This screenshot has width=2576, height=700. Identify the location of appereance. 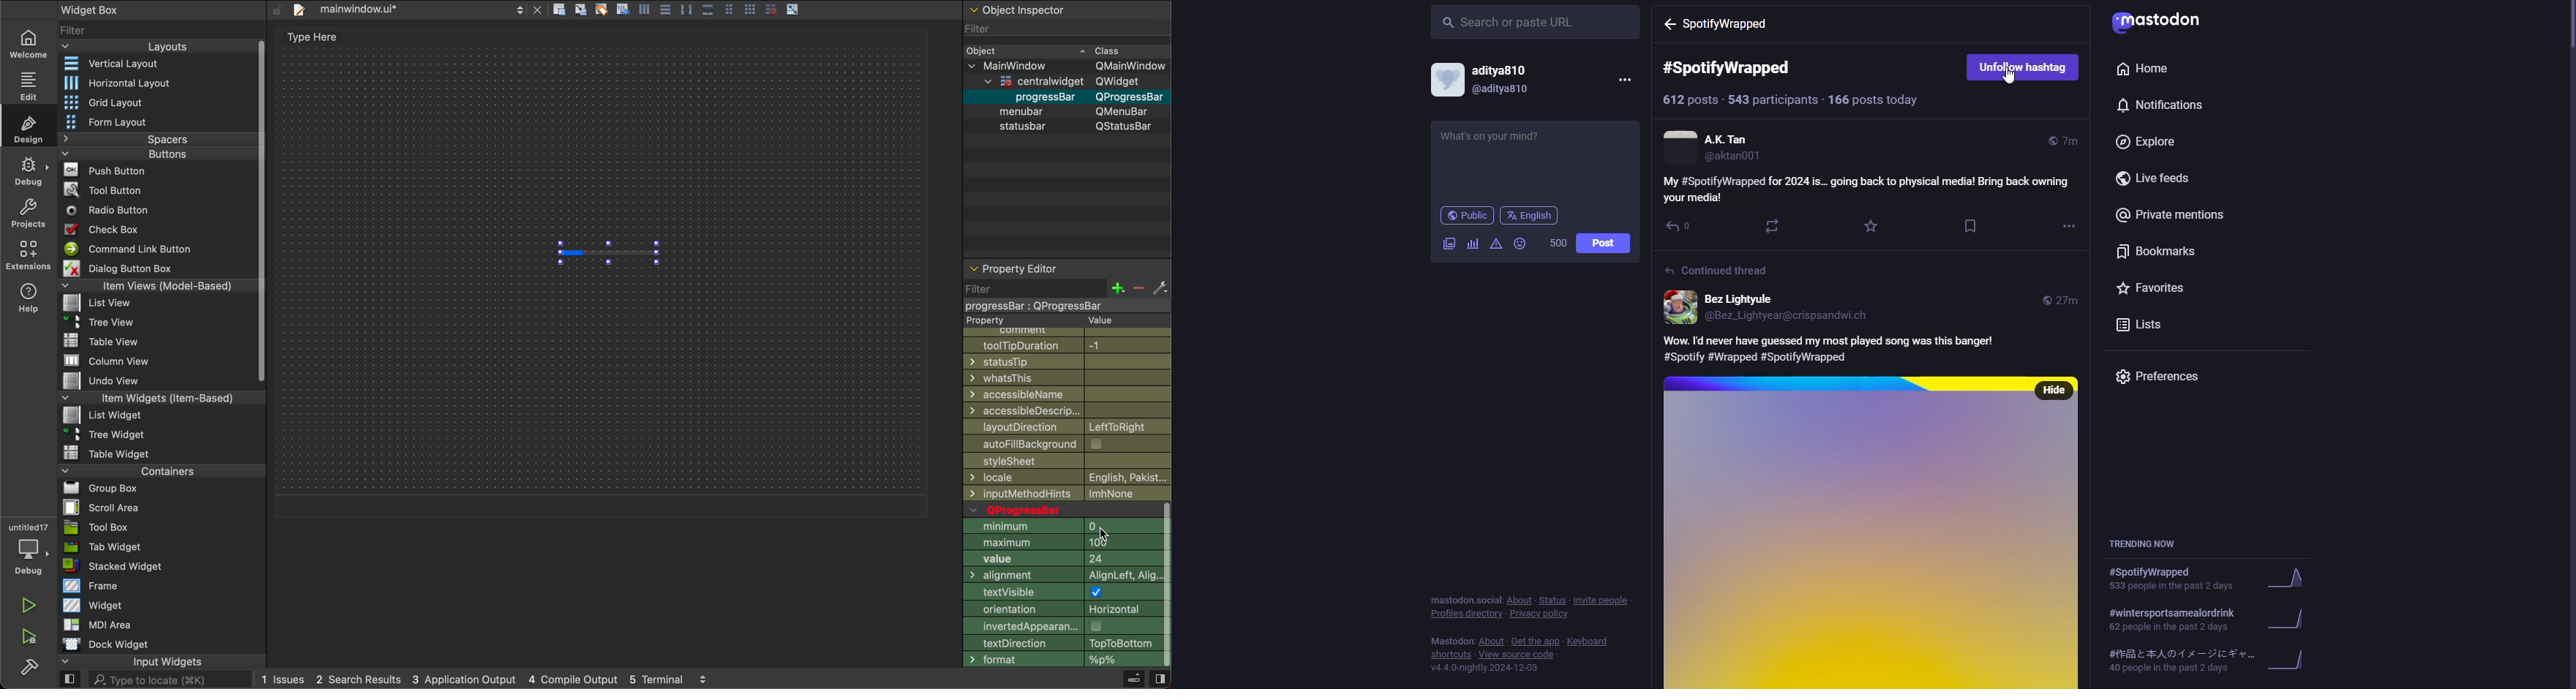
(1060, 626).